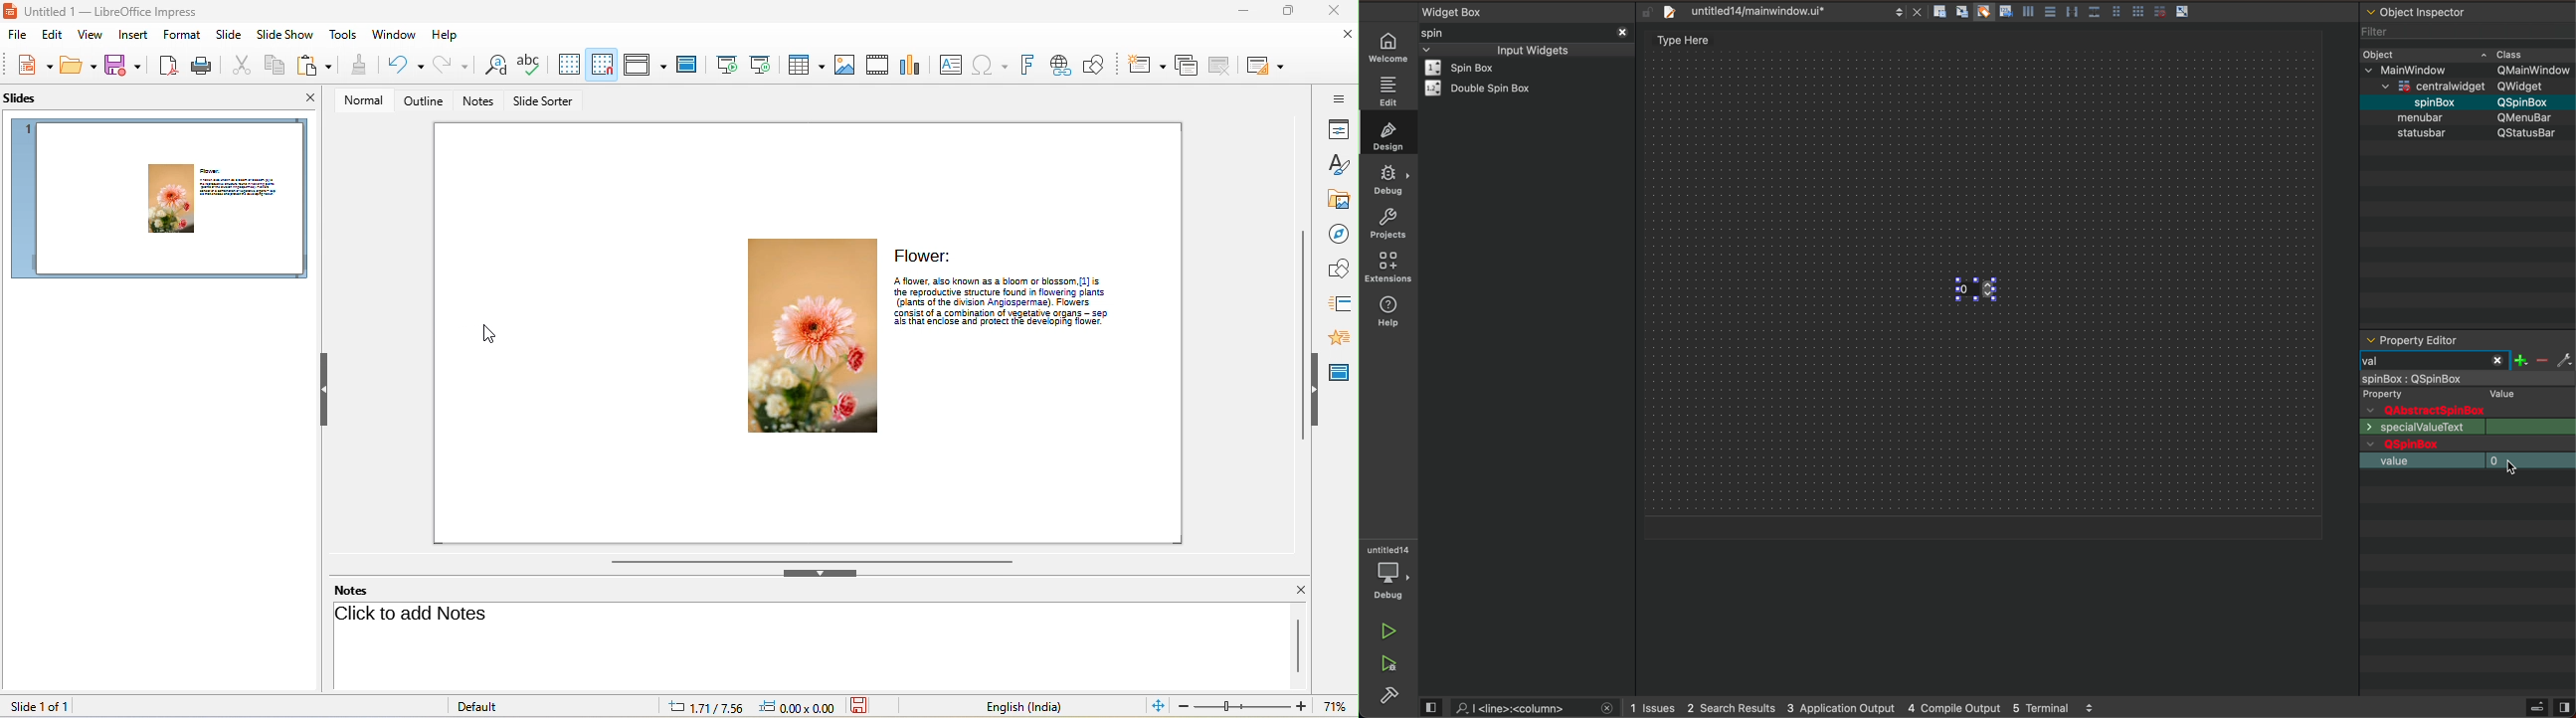 This screenshot has width=2576, height=728. What do you see at coordinates (354, 66) in the screenshot?
I see `clone formatting` at bounding box center [354, 66].